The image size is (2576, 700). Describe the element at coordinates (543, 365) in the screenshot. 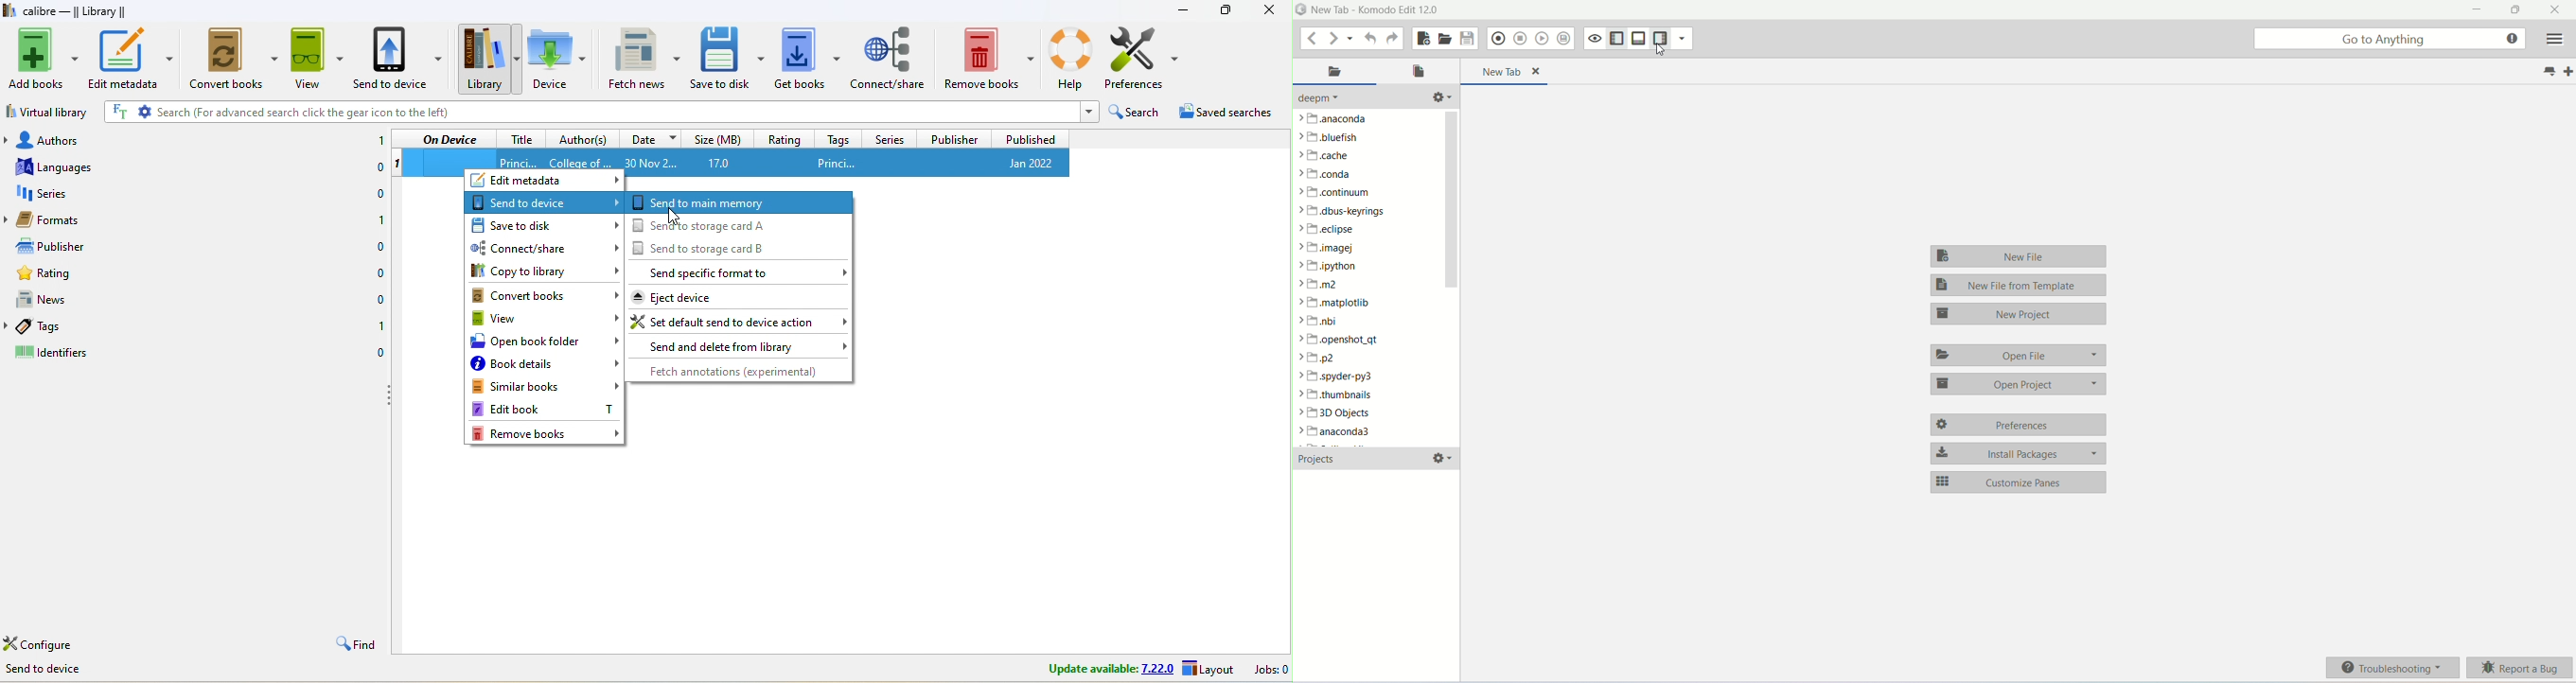

I see `book details` at that location.